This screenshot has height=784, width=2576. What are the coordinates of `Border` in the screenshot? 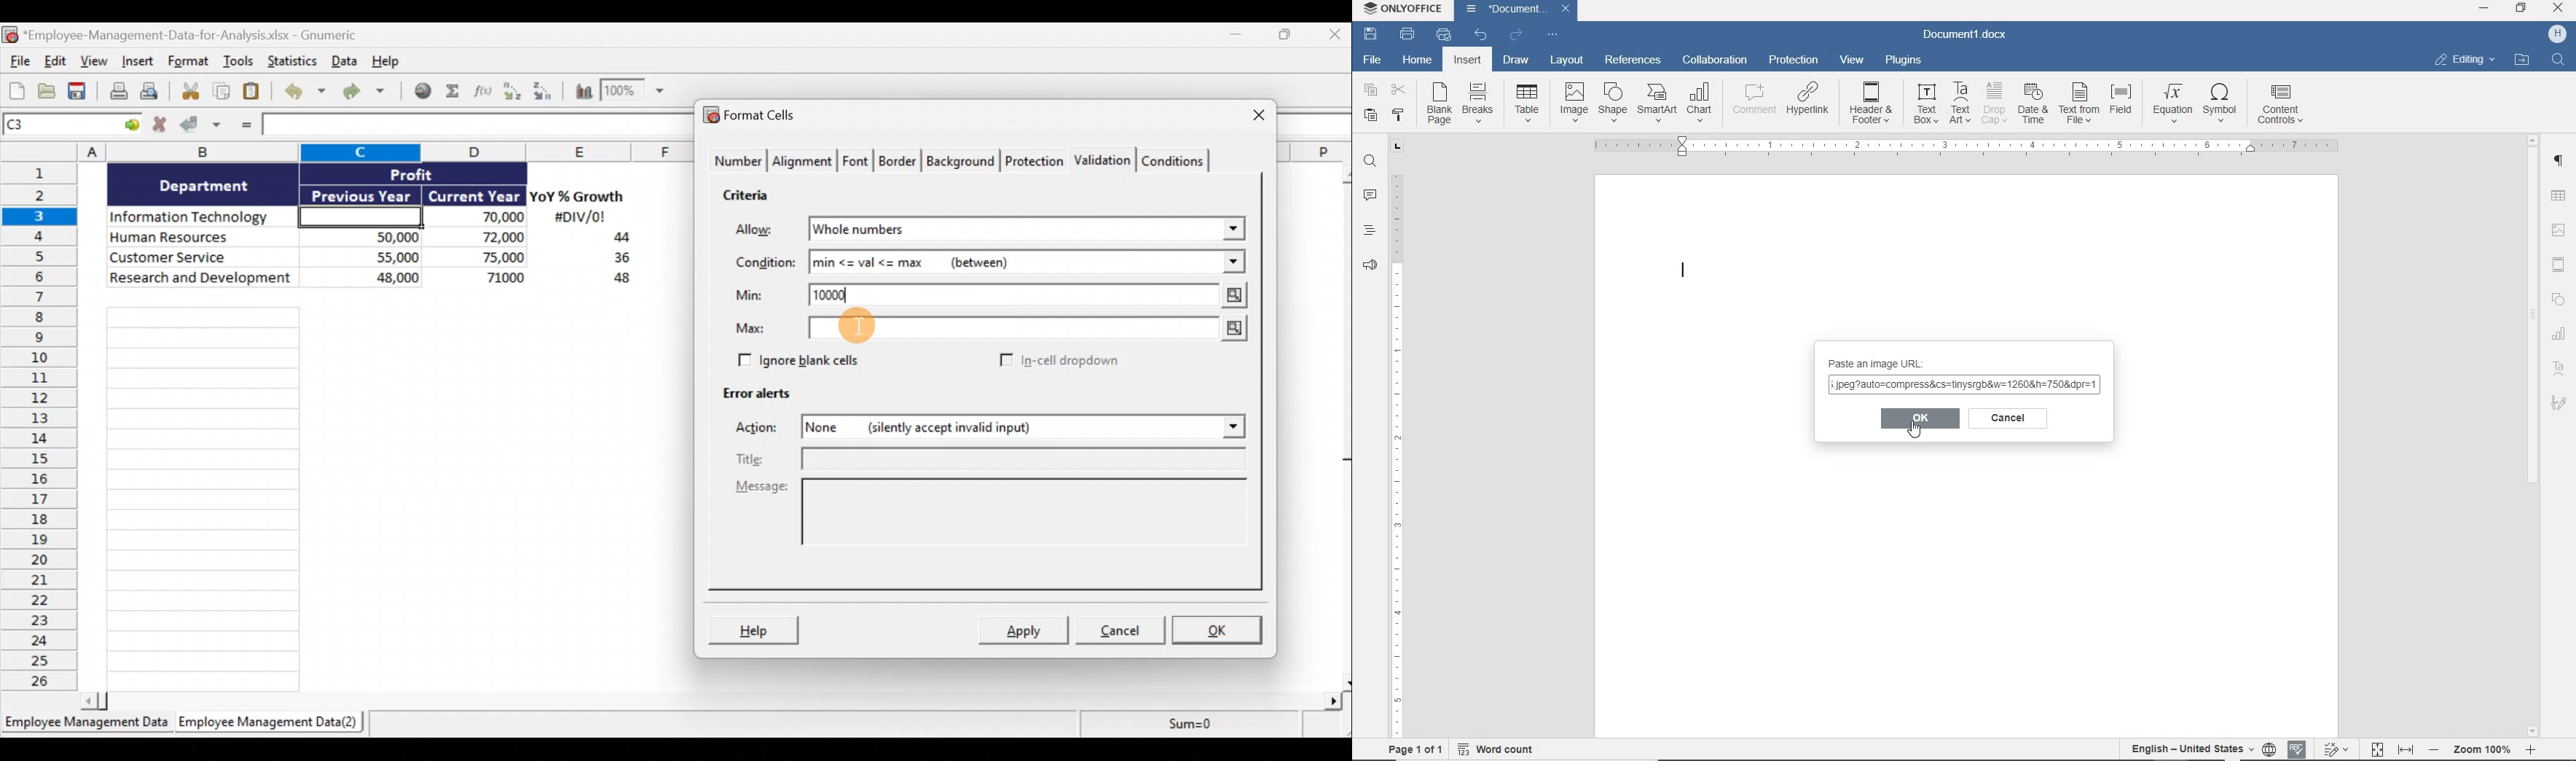 It's located at (899, 161).